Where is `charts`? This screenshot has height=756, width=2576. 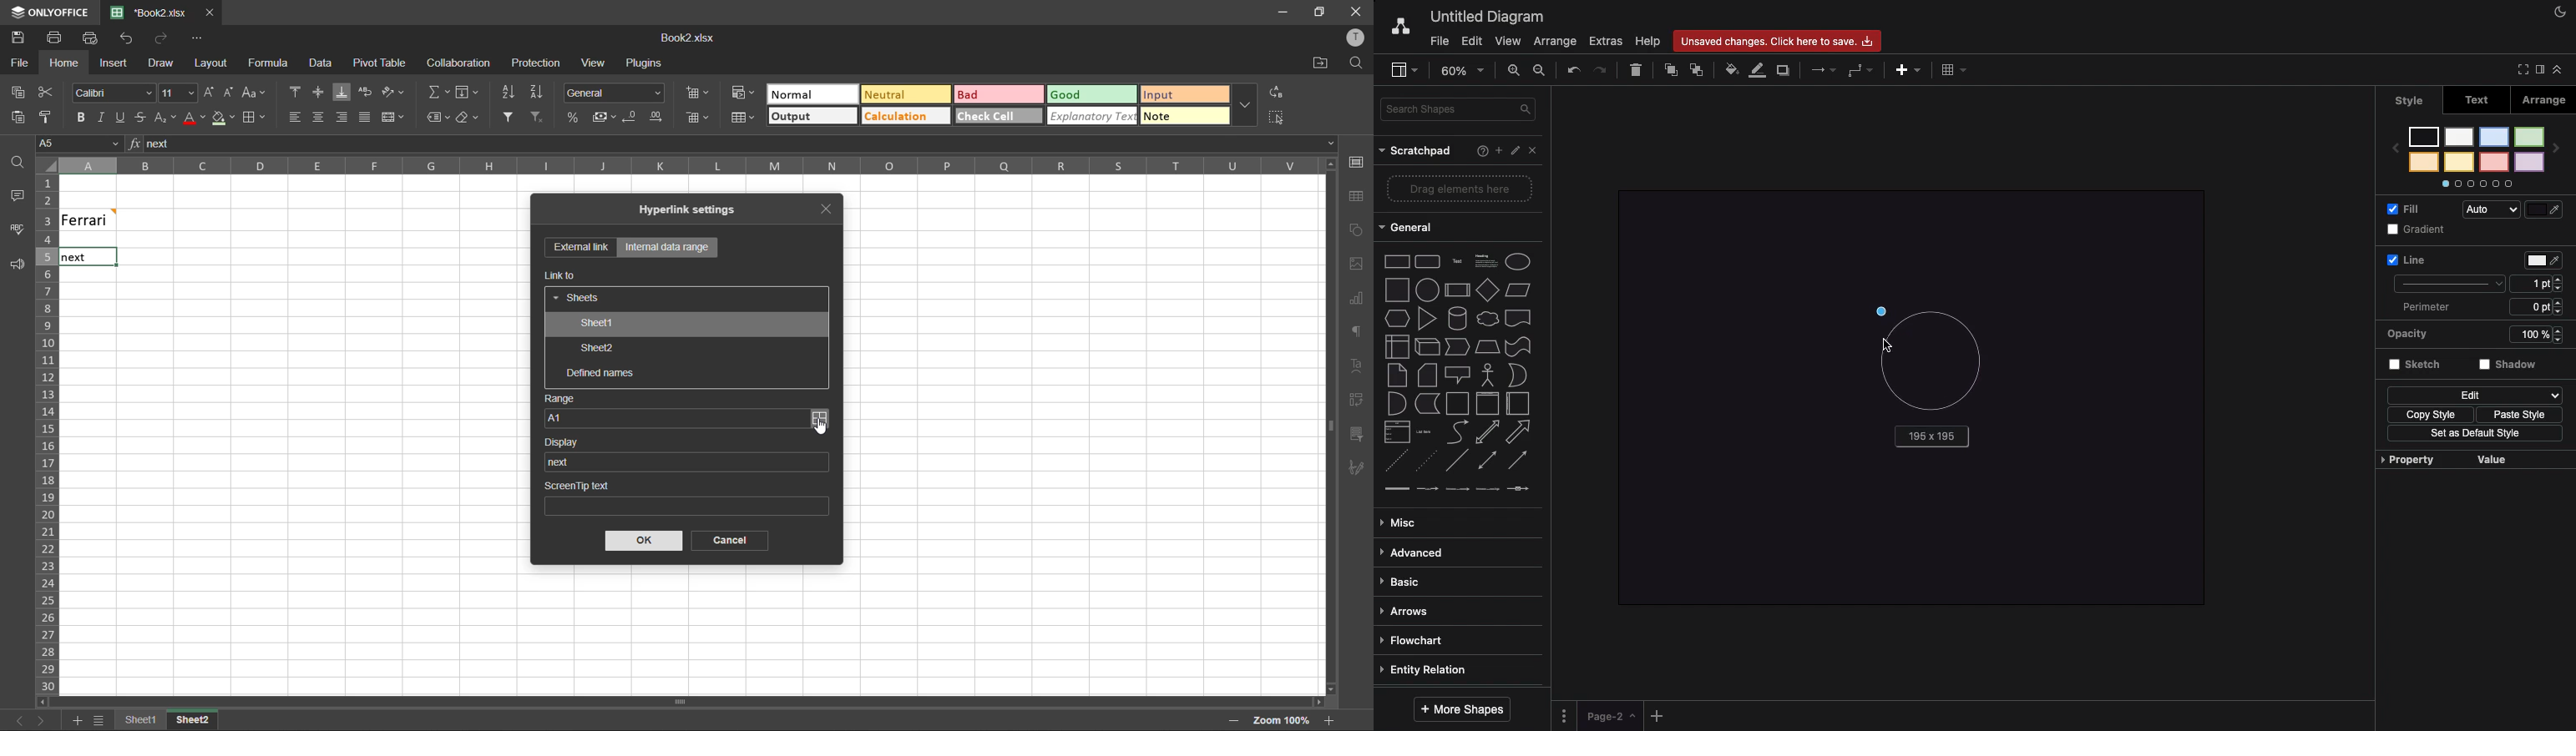
charts is located at coordinates (1356, 299).